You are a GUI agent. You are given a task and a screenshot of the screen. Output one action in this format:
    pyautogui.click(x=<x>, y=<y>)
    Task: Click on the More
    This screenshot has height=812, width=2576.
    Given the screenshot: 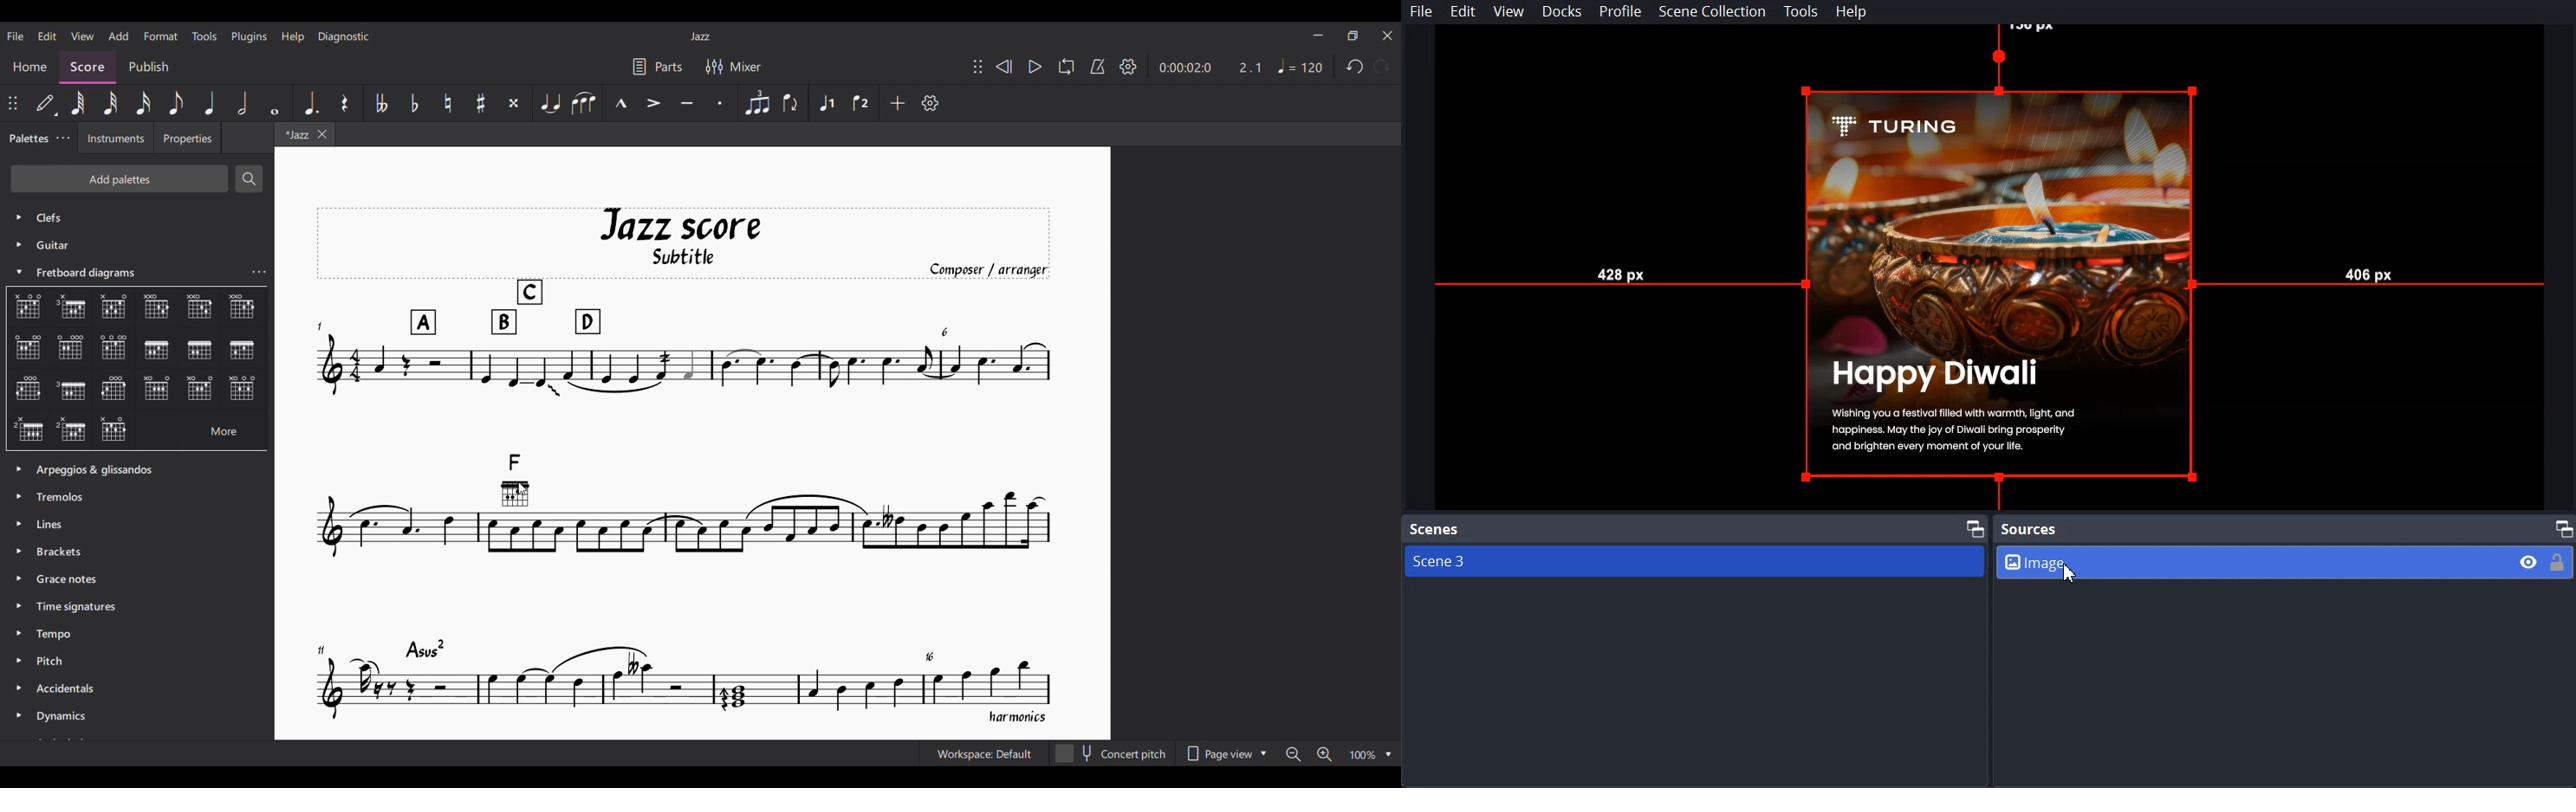 What is the action you would take?
    pyautogui.click(x=211, y=430)
    